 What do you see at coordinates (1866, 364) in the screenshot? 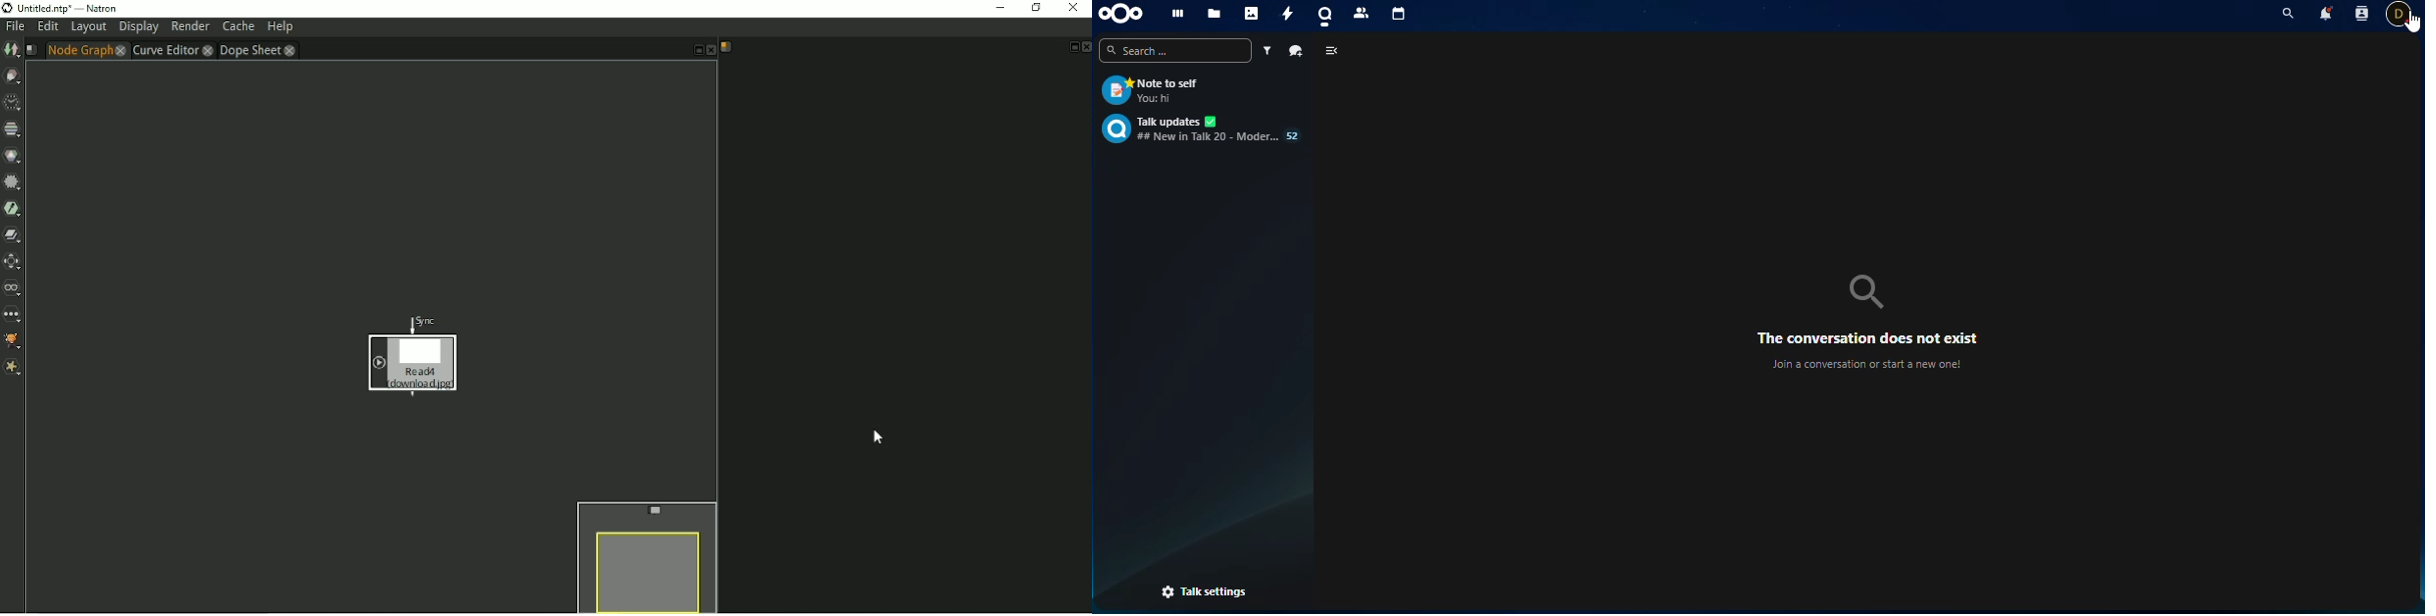
I see `Join a conversation or start a new one!` at bounding box center [1866, 364].